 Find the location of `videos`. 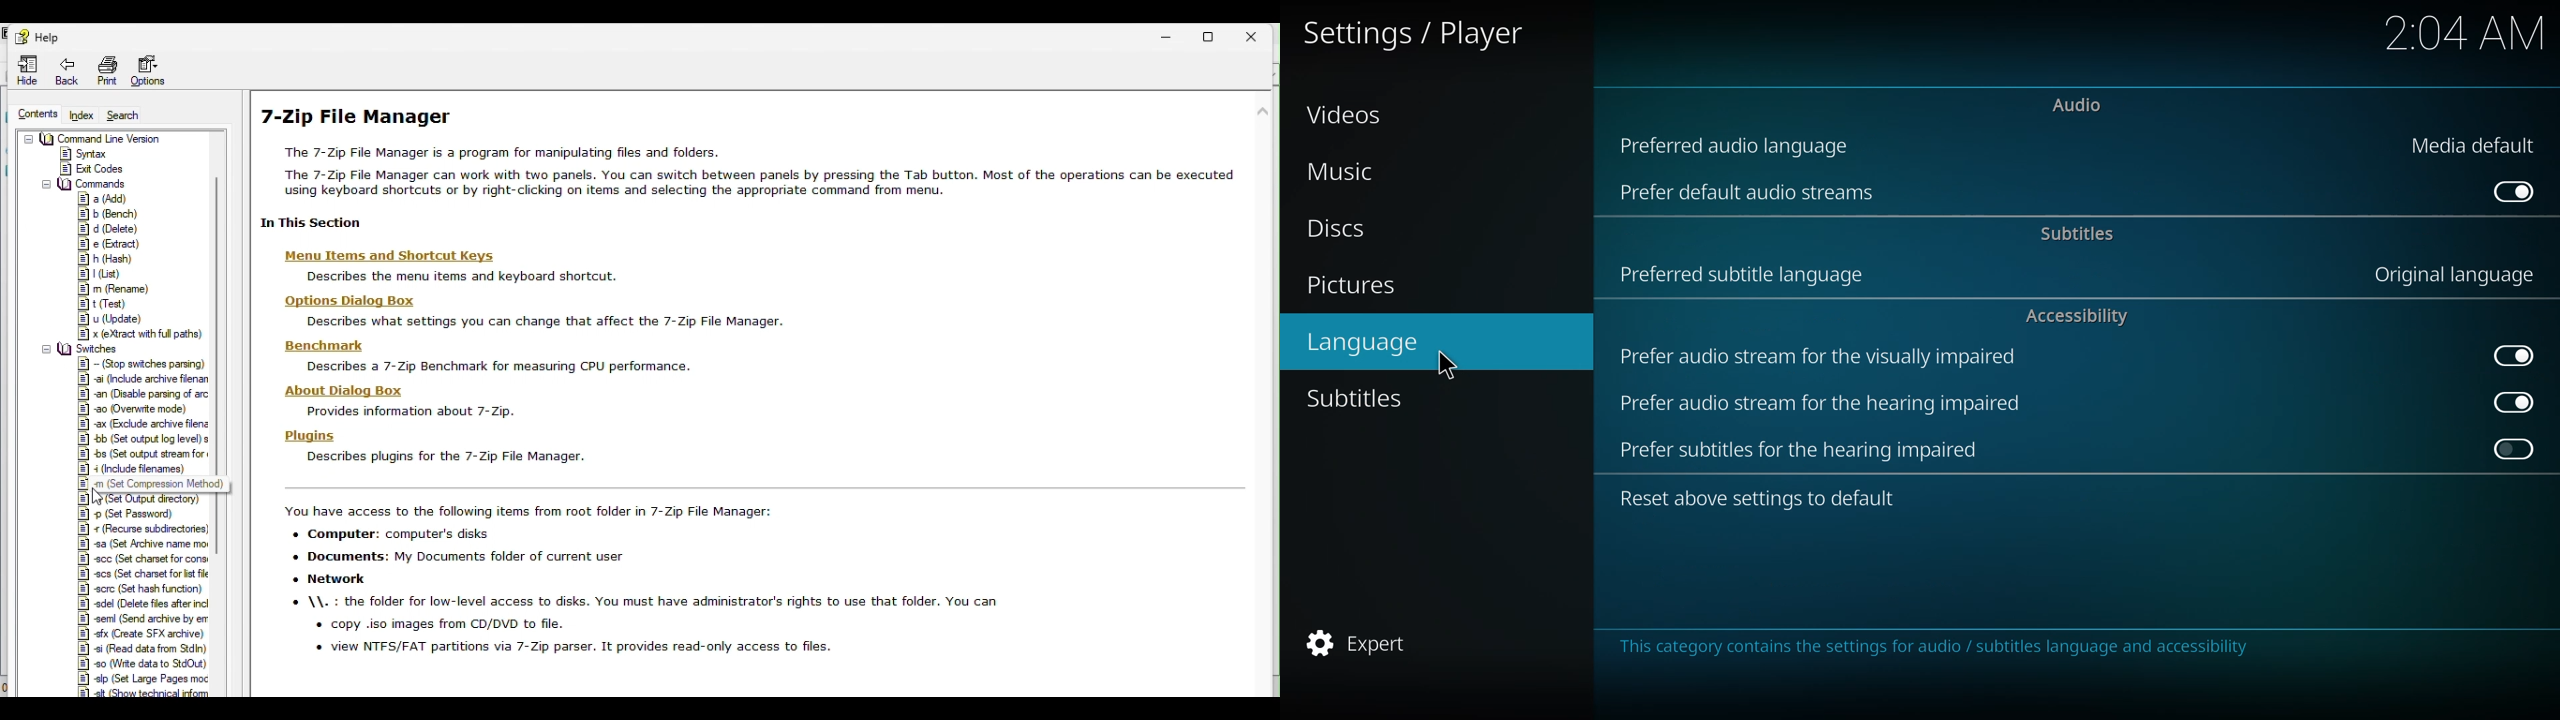

videos is located at coordinates (1346, 116).